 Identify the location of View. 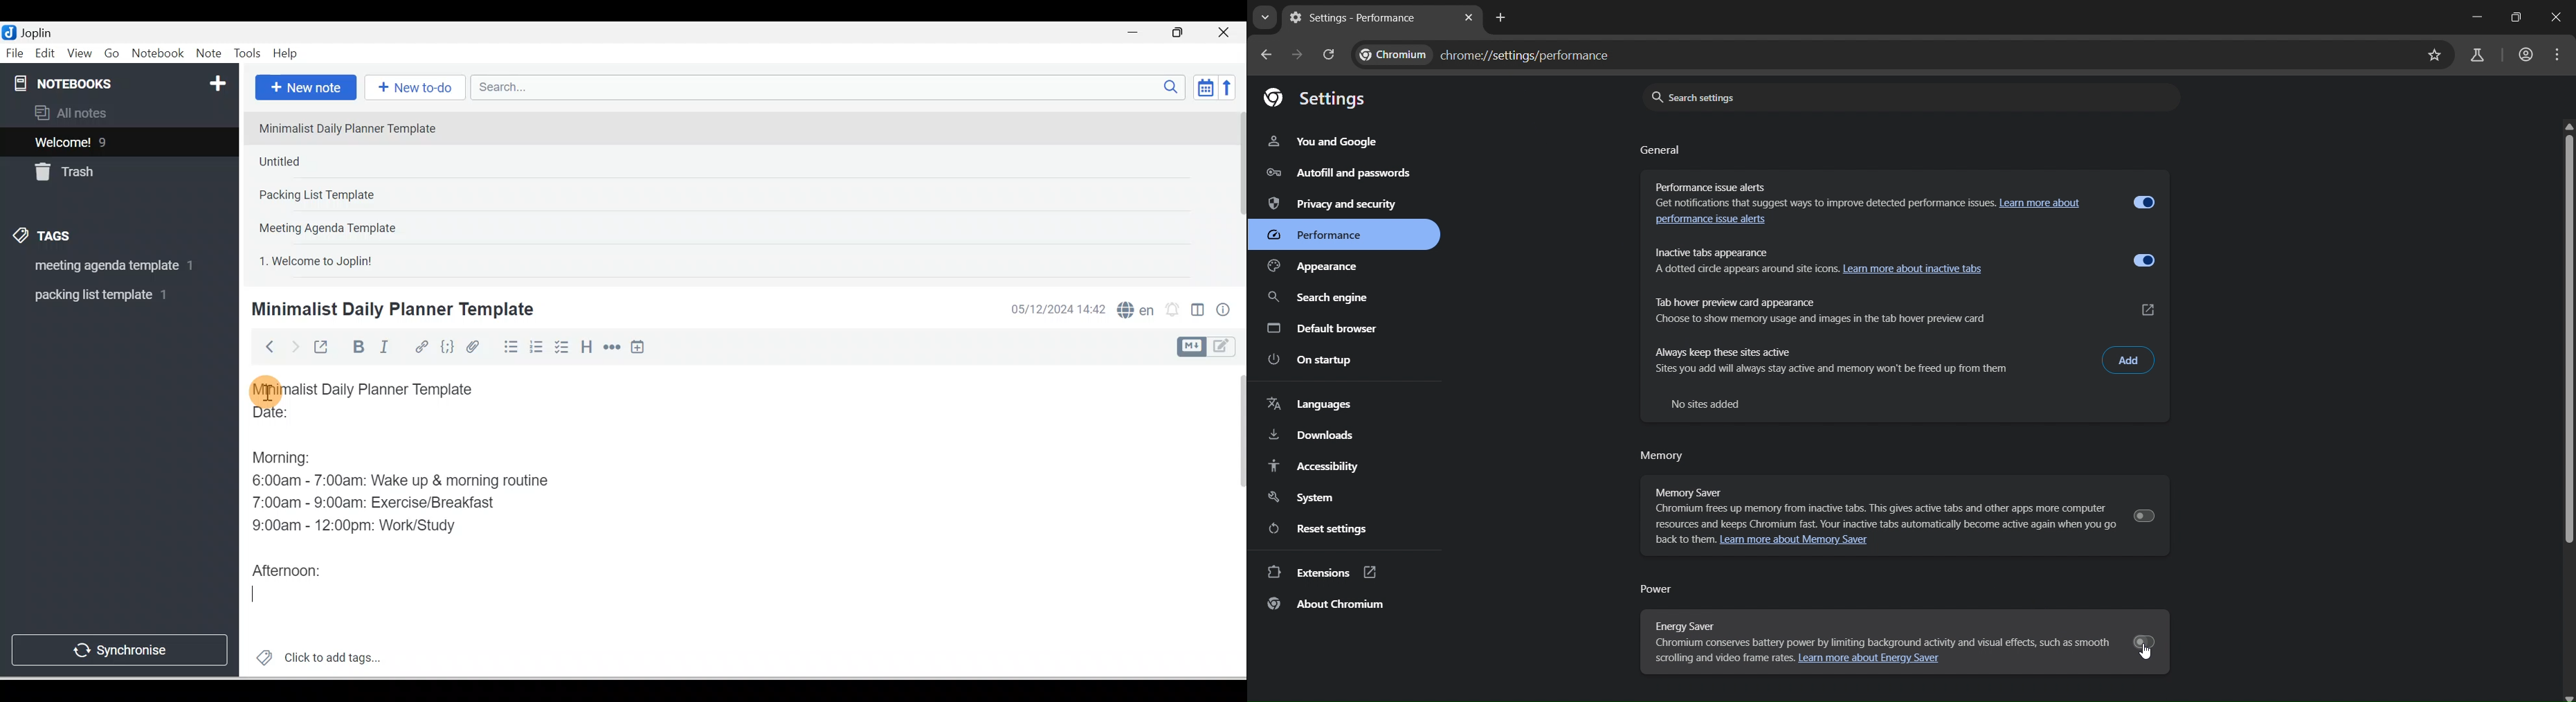
(79, 54).